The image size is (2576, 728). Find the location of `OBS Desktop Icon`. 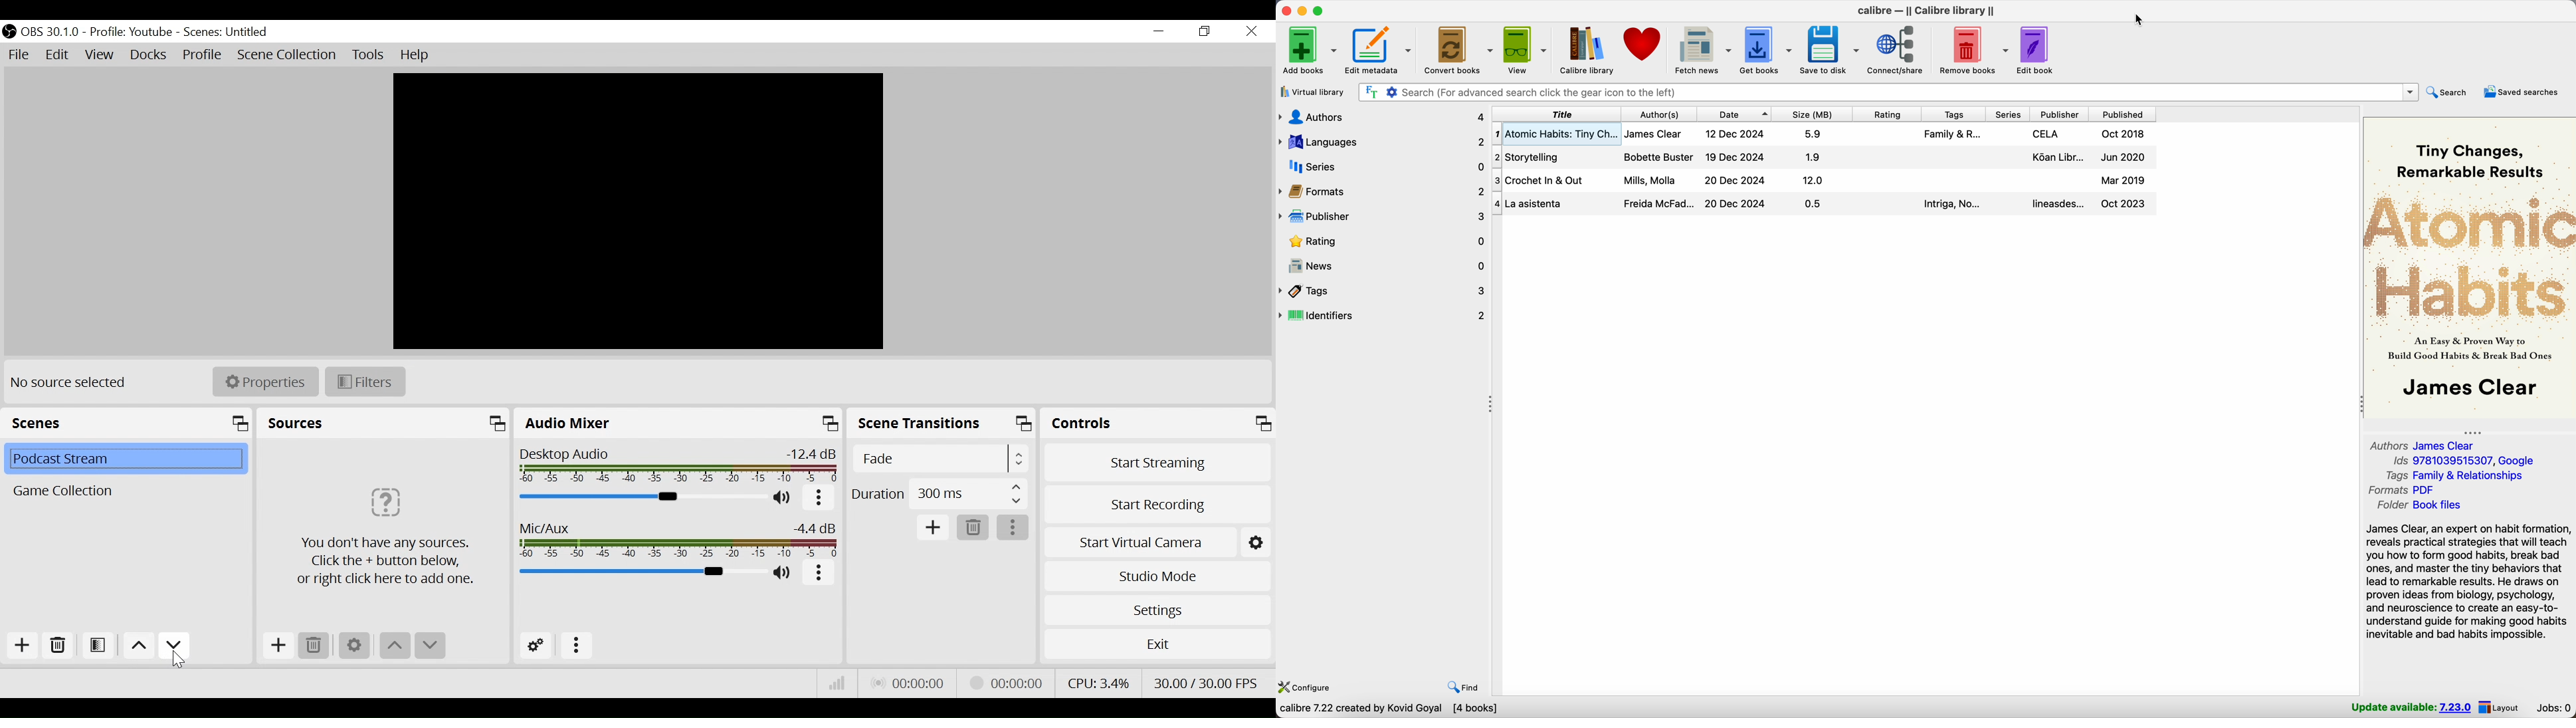

OBS Desktop Icon is located at coordinates (9, 31).